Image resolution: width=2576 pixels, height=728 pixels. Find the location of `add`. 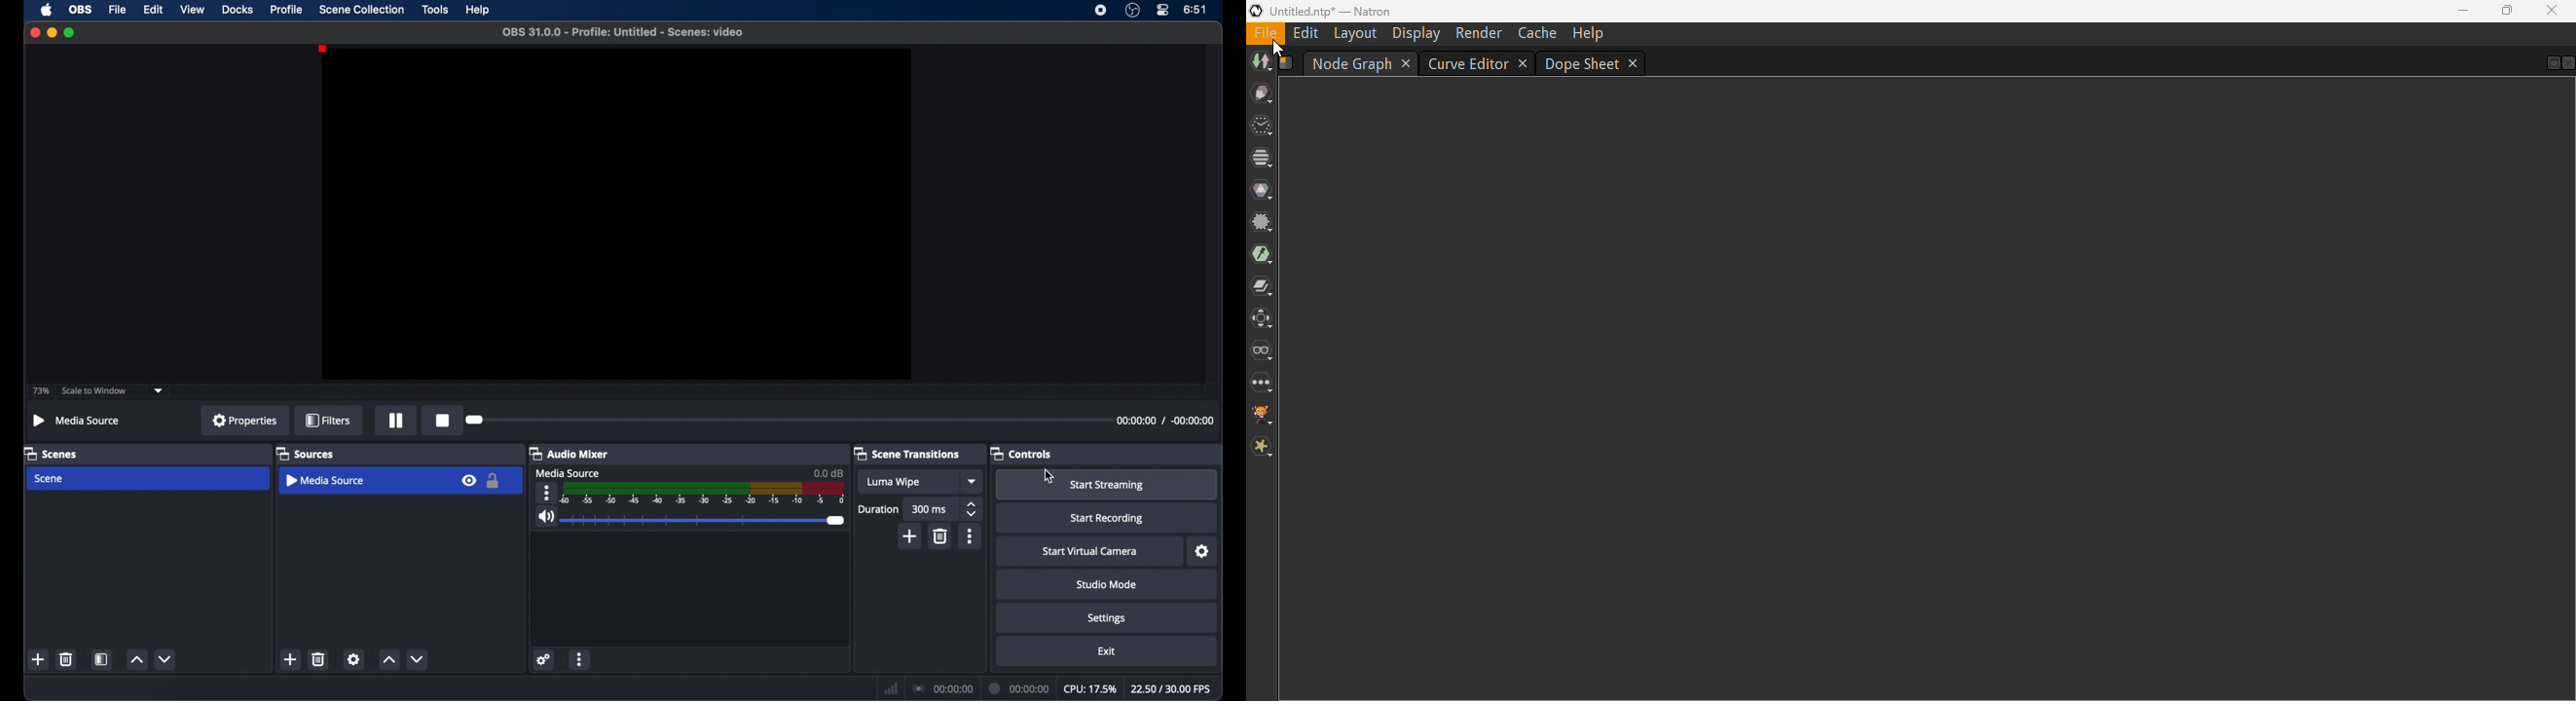

add is located at coordinates (910, 536).